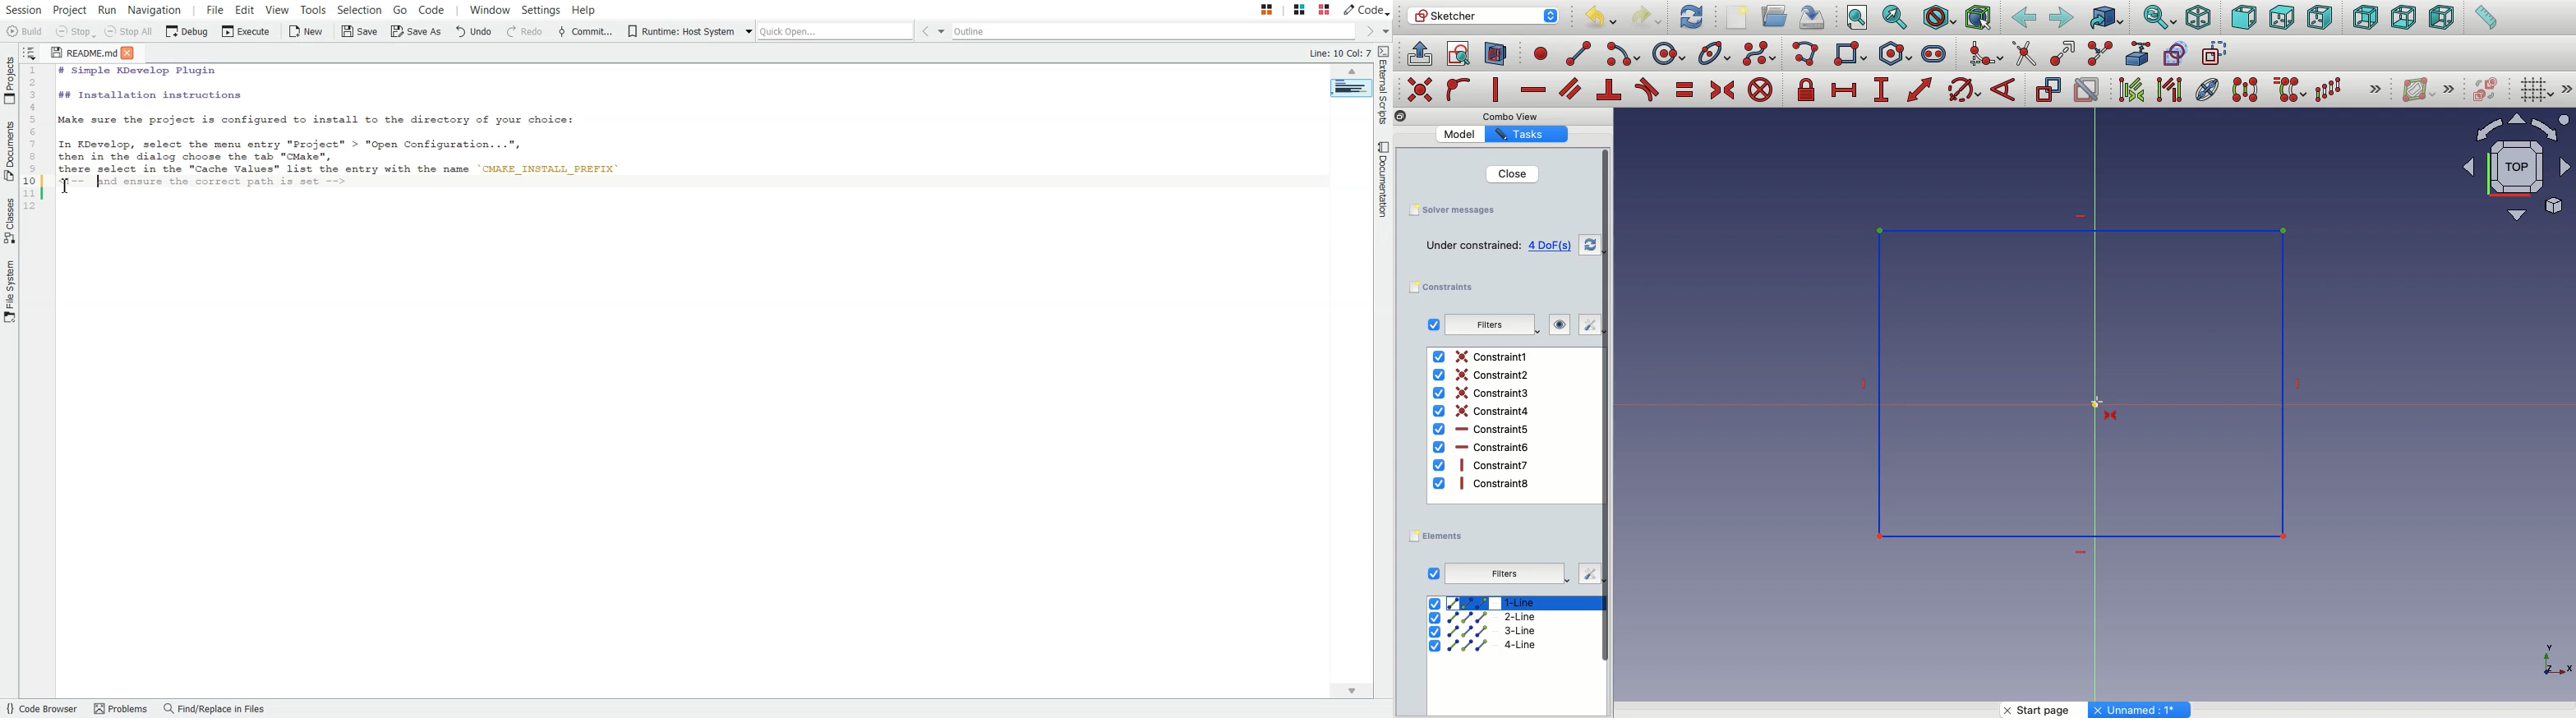  What do you see at coordinates (1716, 54) in the screenshot?
I see `Conic` at bounding box center [1716, 54].